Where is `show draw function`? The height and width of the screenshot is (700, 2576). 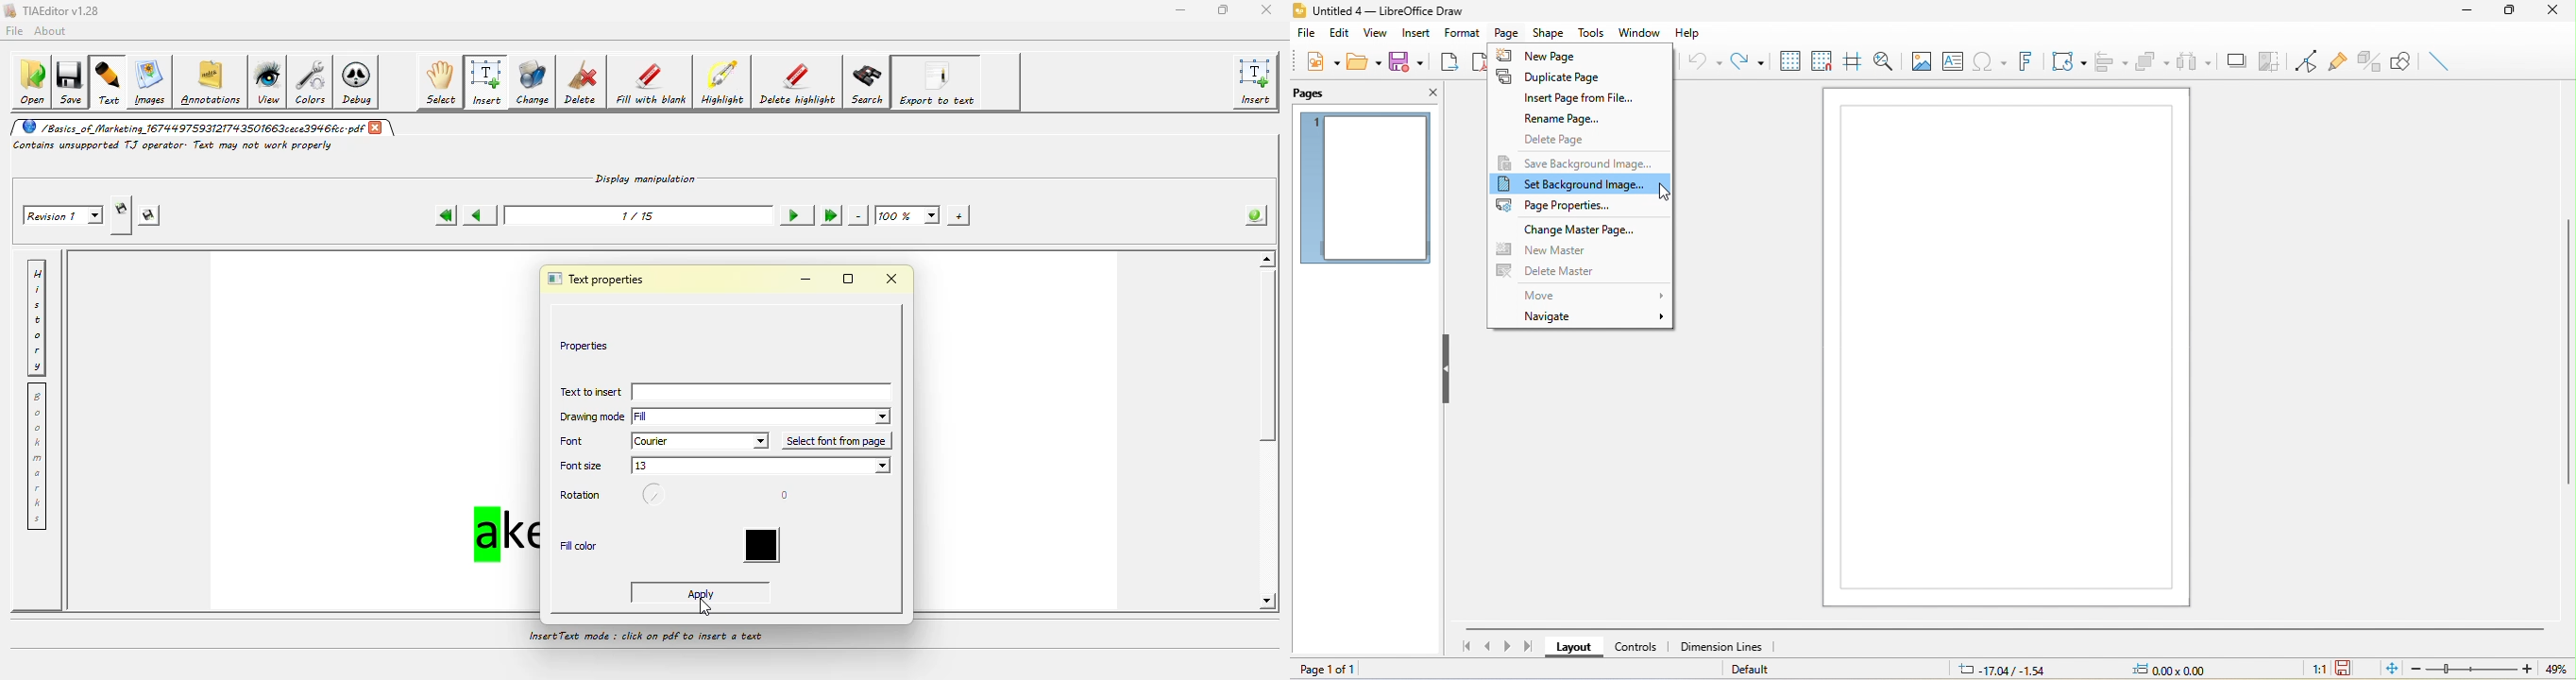
show draw function is located at coordinates (2401, 61).